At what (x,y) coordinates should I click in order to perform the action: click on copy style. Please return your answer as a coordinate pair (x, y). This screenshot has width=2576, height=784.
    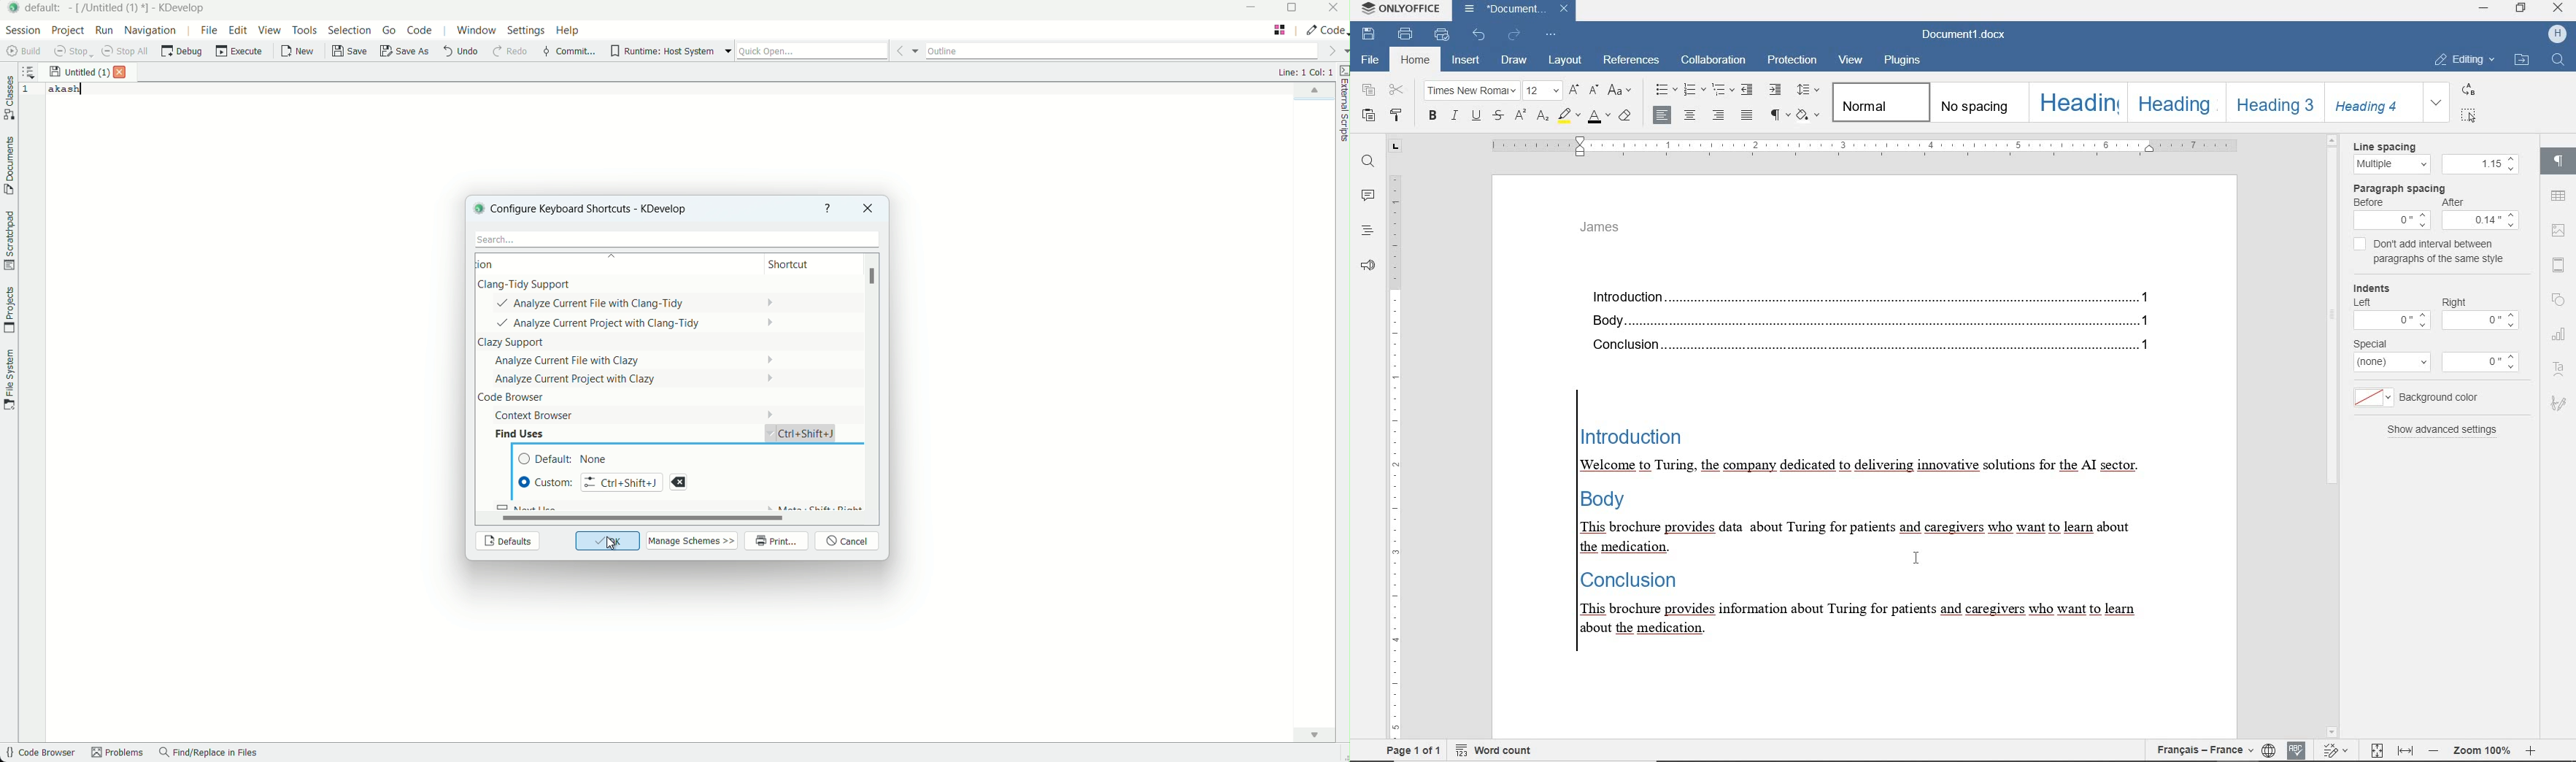
    Looking at the image, I should click on (1396, 115).